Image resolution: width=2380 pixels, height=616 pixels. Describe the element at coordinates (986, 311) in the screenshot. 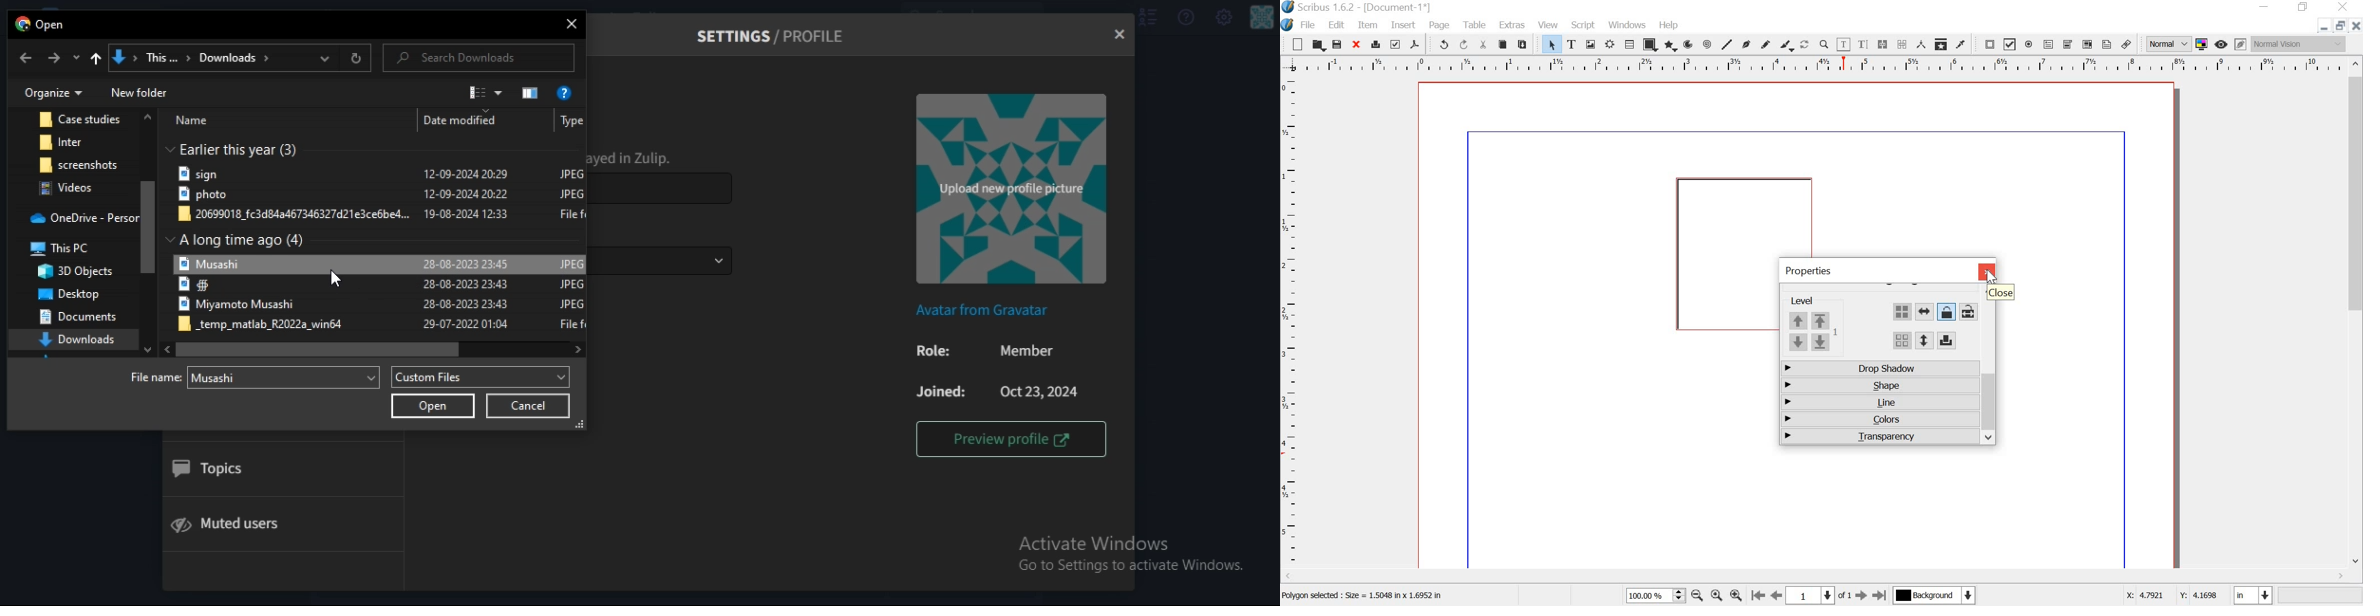

I see `Avatar from Gravatar` at that location.